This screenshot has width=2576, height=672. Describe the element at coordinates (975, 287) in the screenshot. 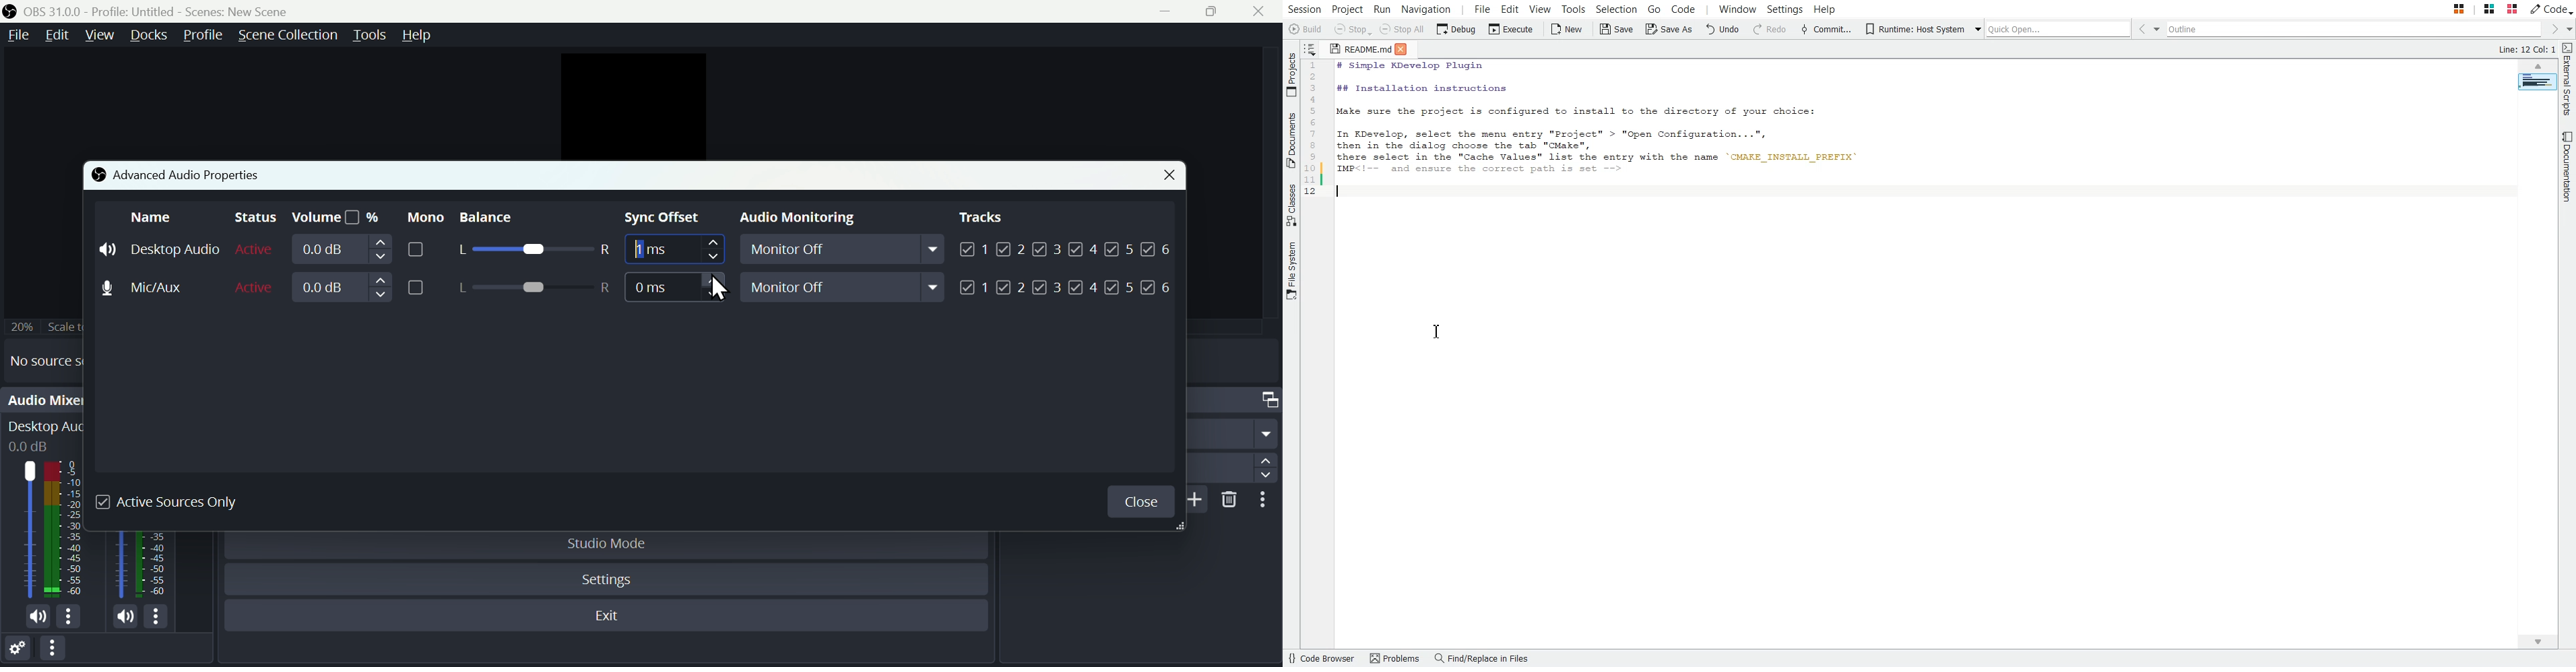

I see `(un)check Track 1` at that location.